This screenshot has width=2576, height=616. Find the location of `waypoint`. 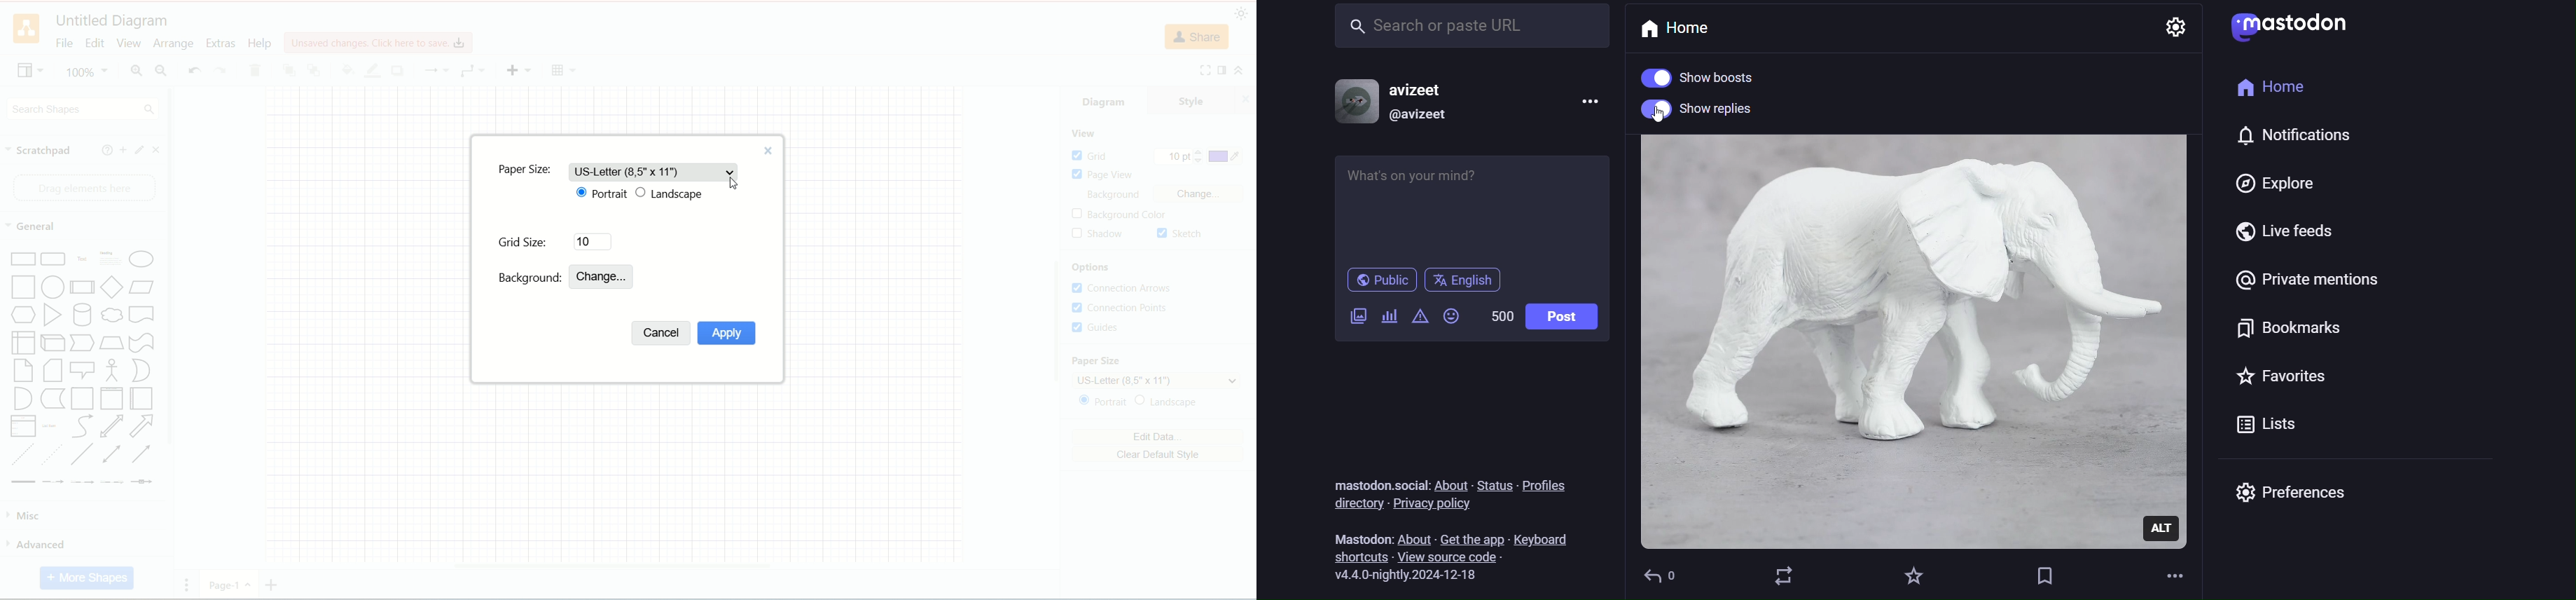

waypoint is located at coordinates (436, 70).